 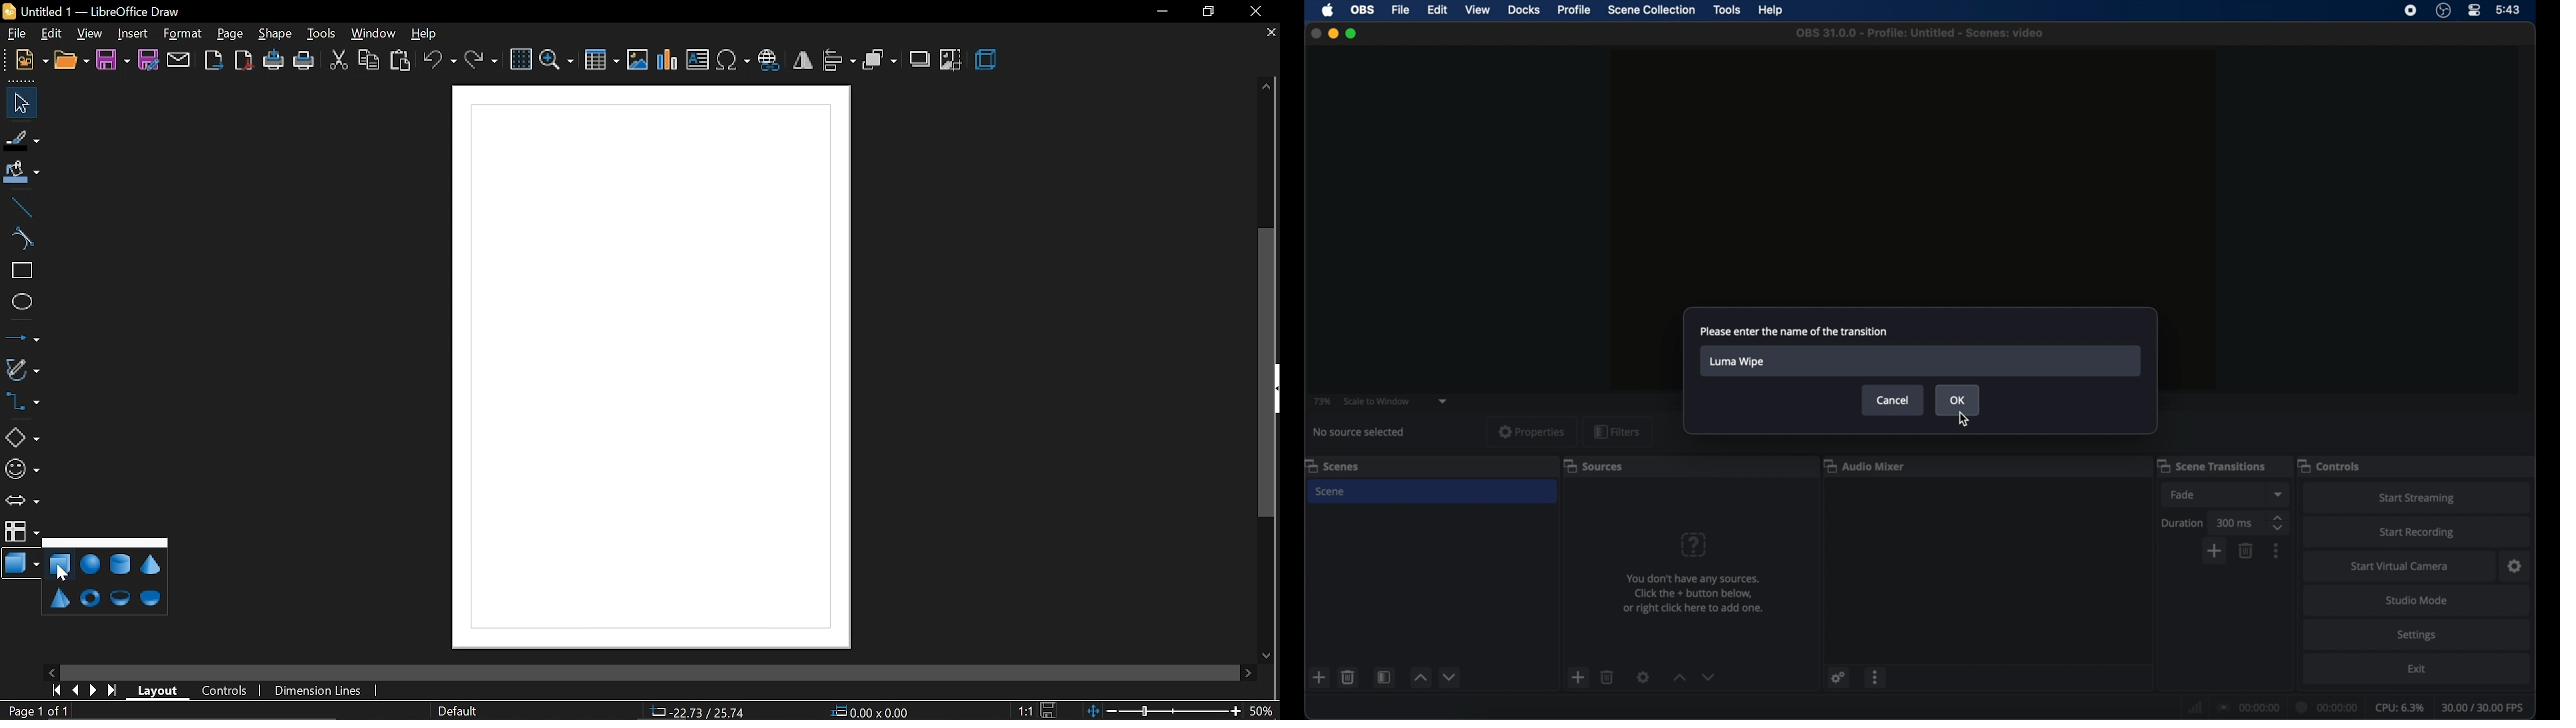 What do you see at coordinates (243, 61) in the screenshot?
I see `export as pdf` at bounding box center [243, 61].